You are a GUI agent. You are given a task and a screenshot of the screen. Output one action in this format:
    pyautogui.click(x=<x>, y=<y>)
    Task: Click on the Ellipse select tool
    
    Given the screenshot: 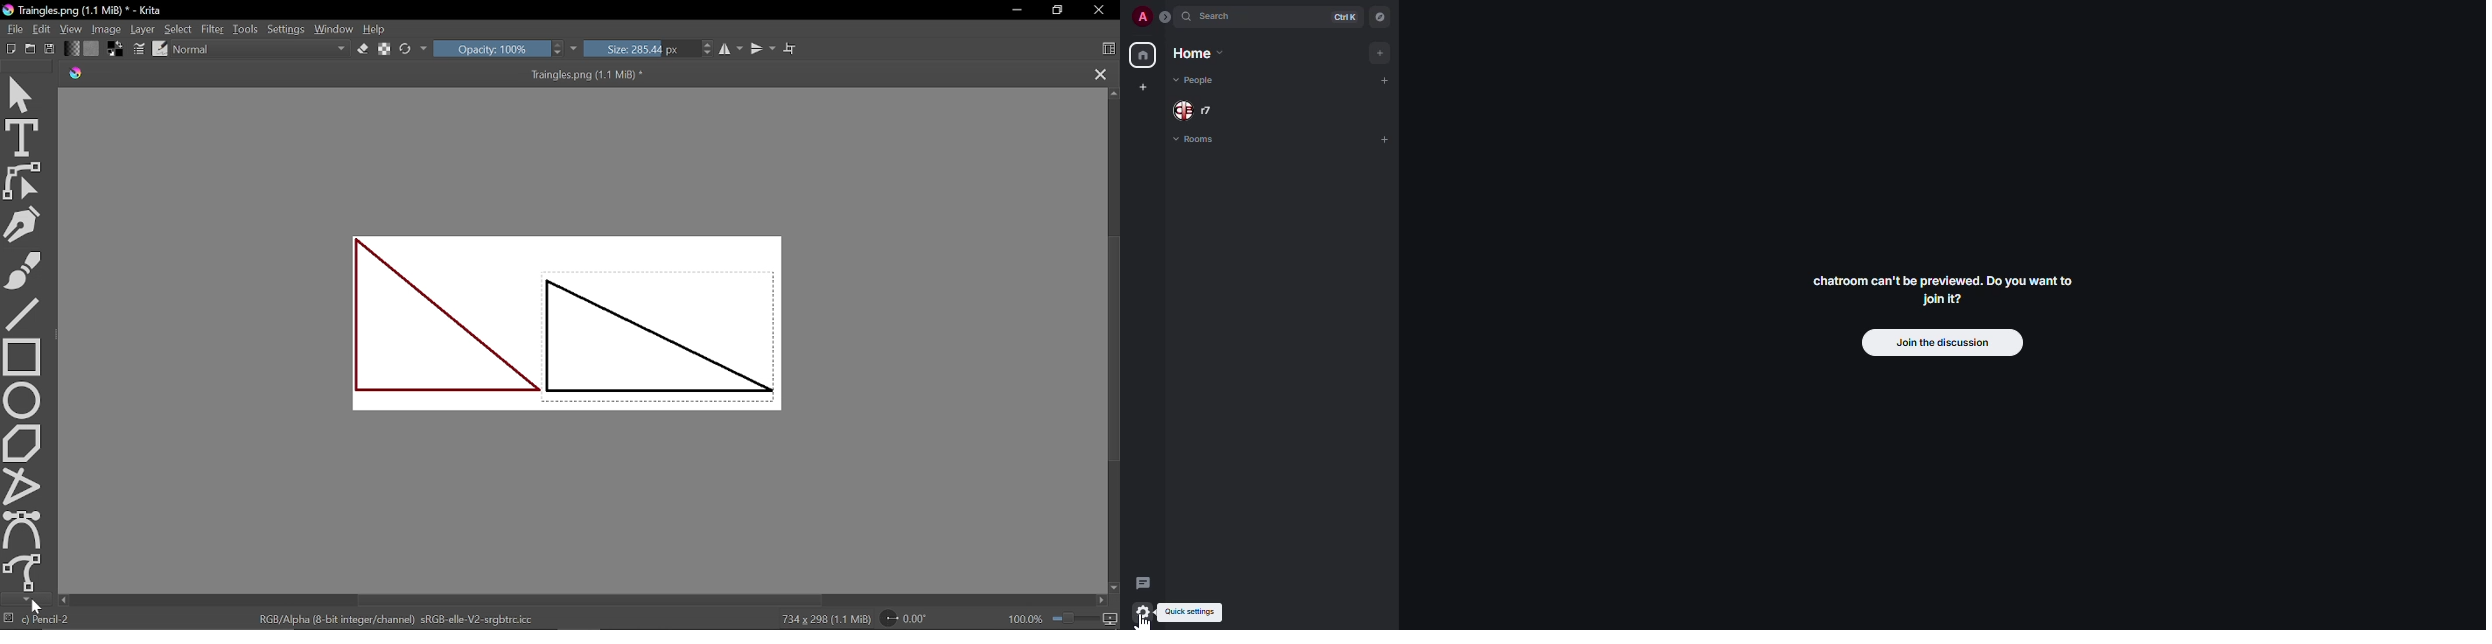 What is the action you would take?
    pyautogui.click(x=24, y=400)
    